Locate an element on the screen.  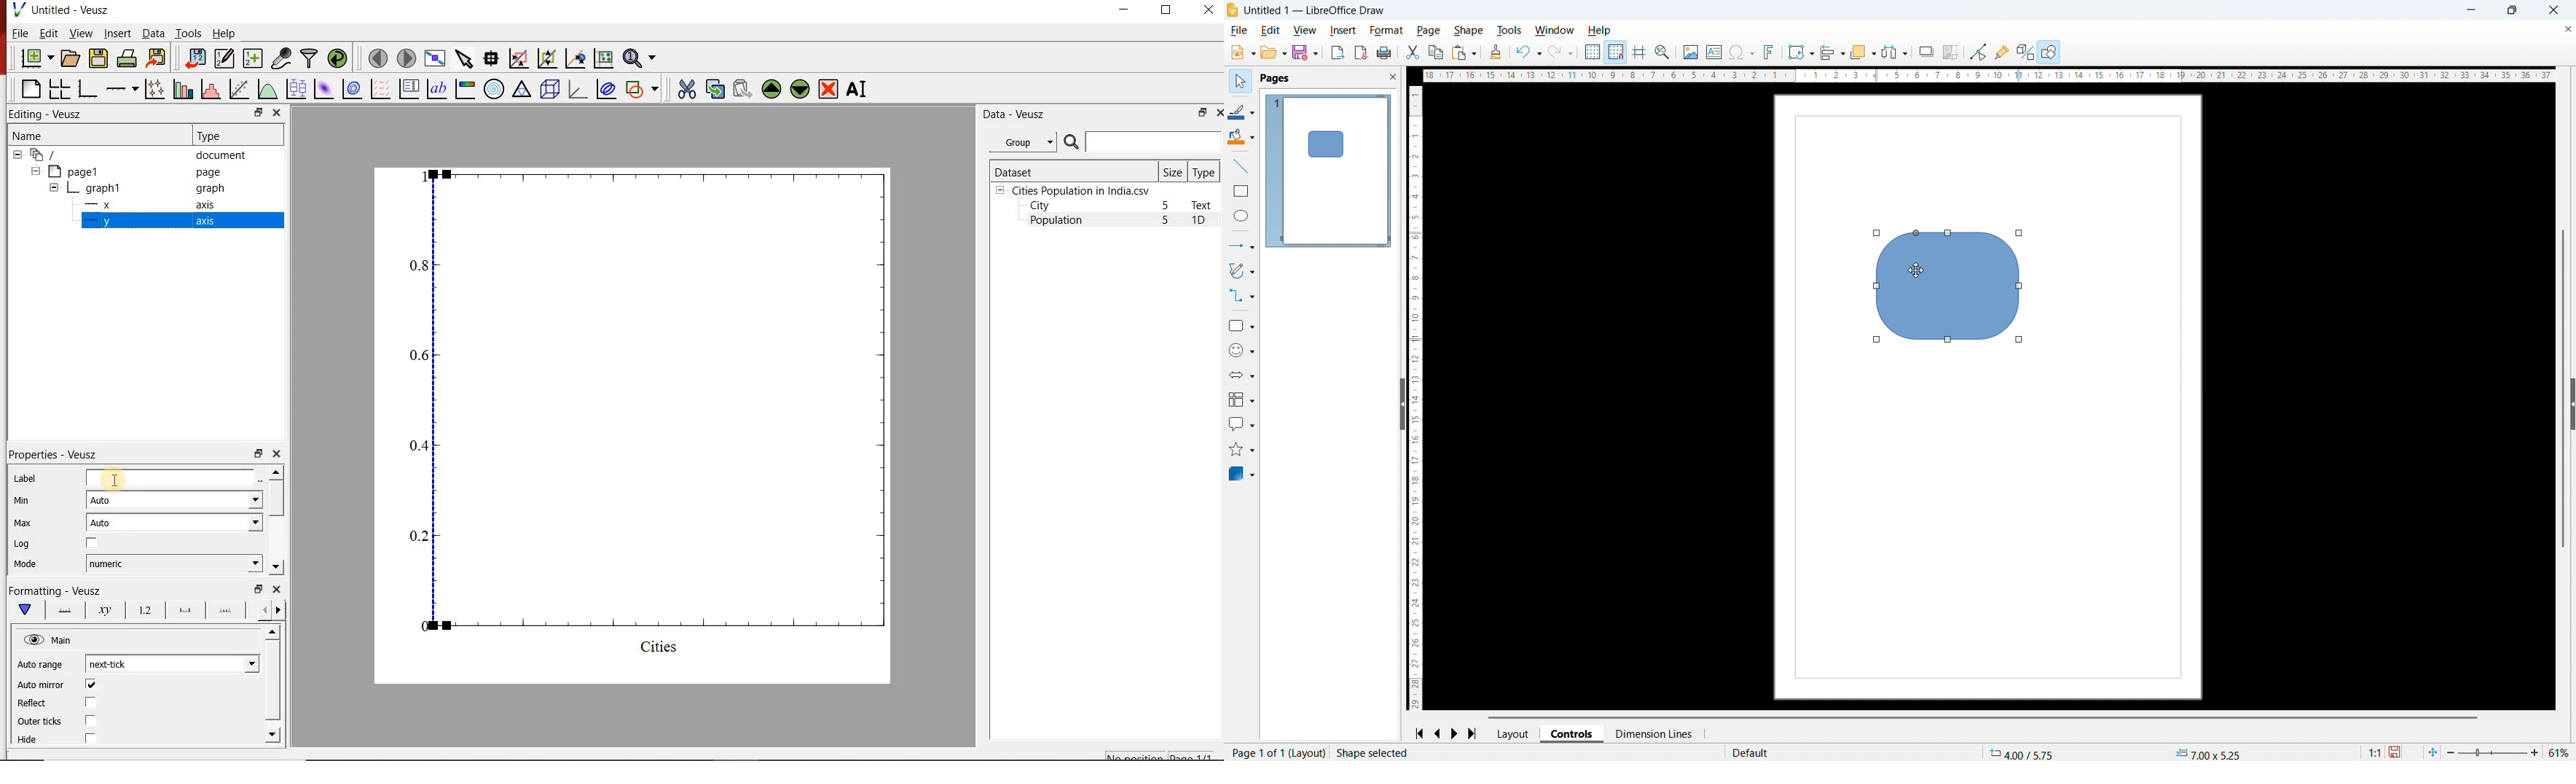
Label is located at coordinates (23, 478).